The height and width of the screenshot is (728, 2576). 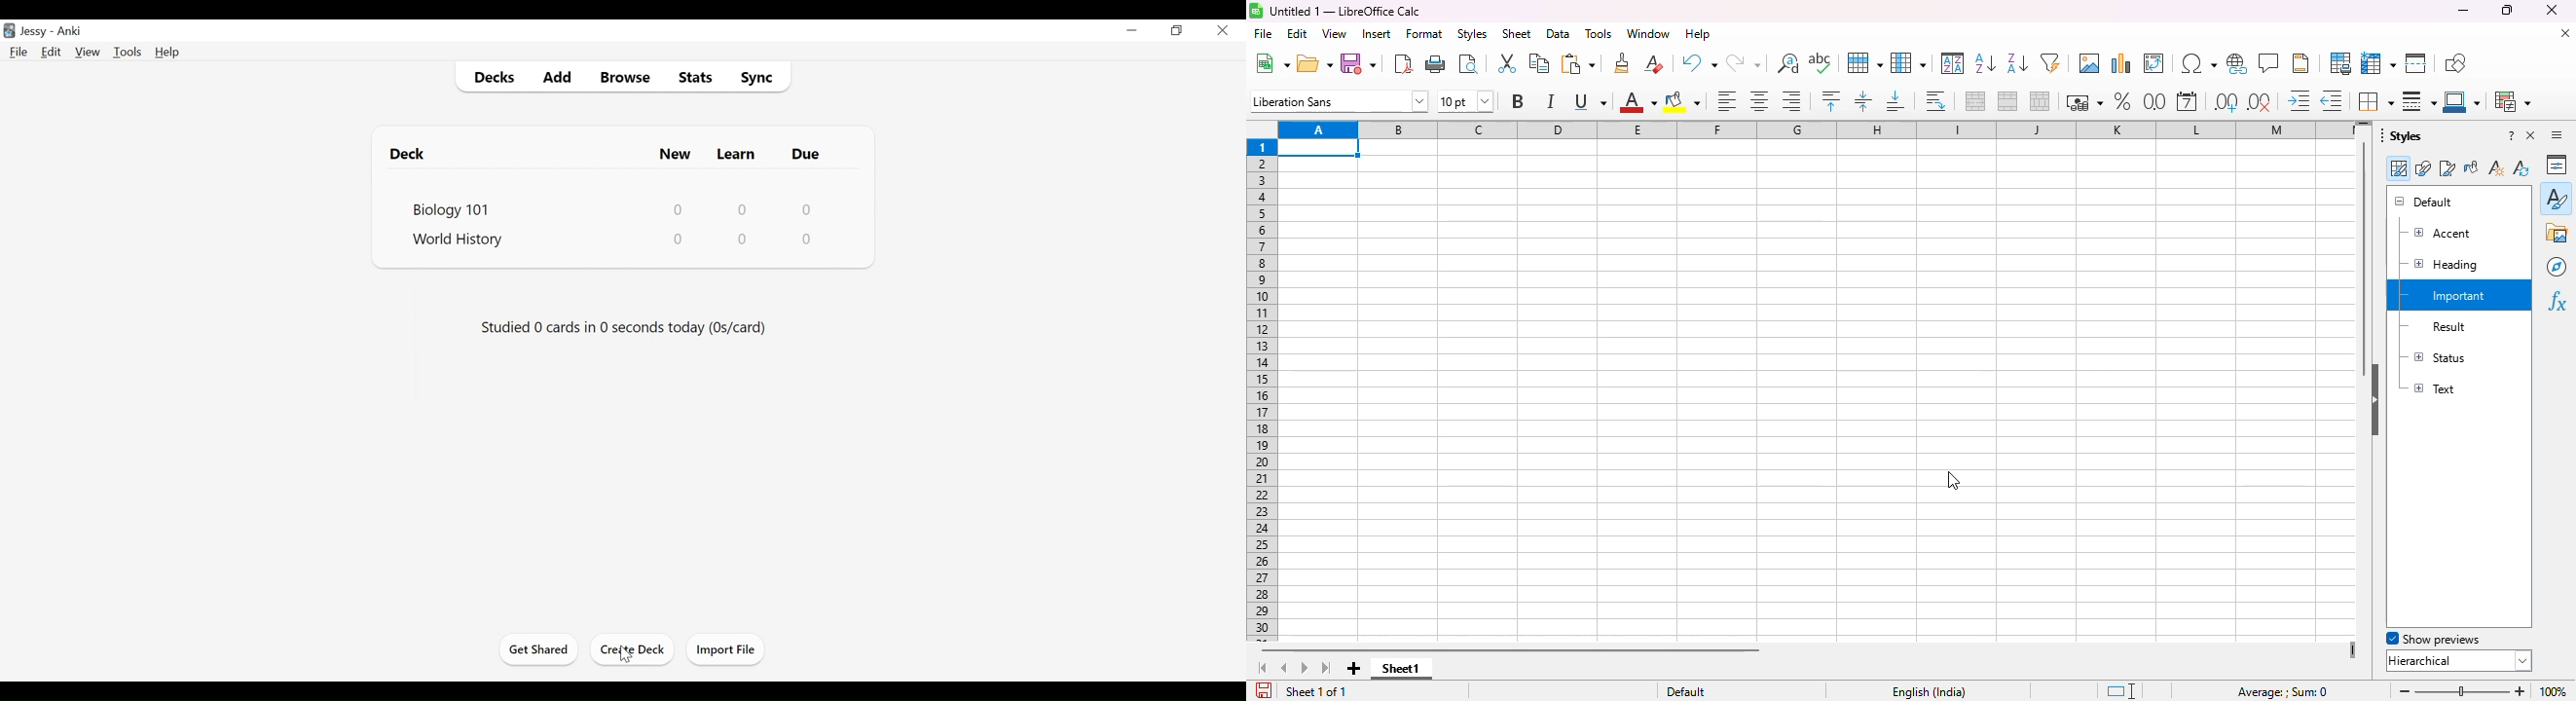 I want to click on hide, so click(x=2374, y=400).